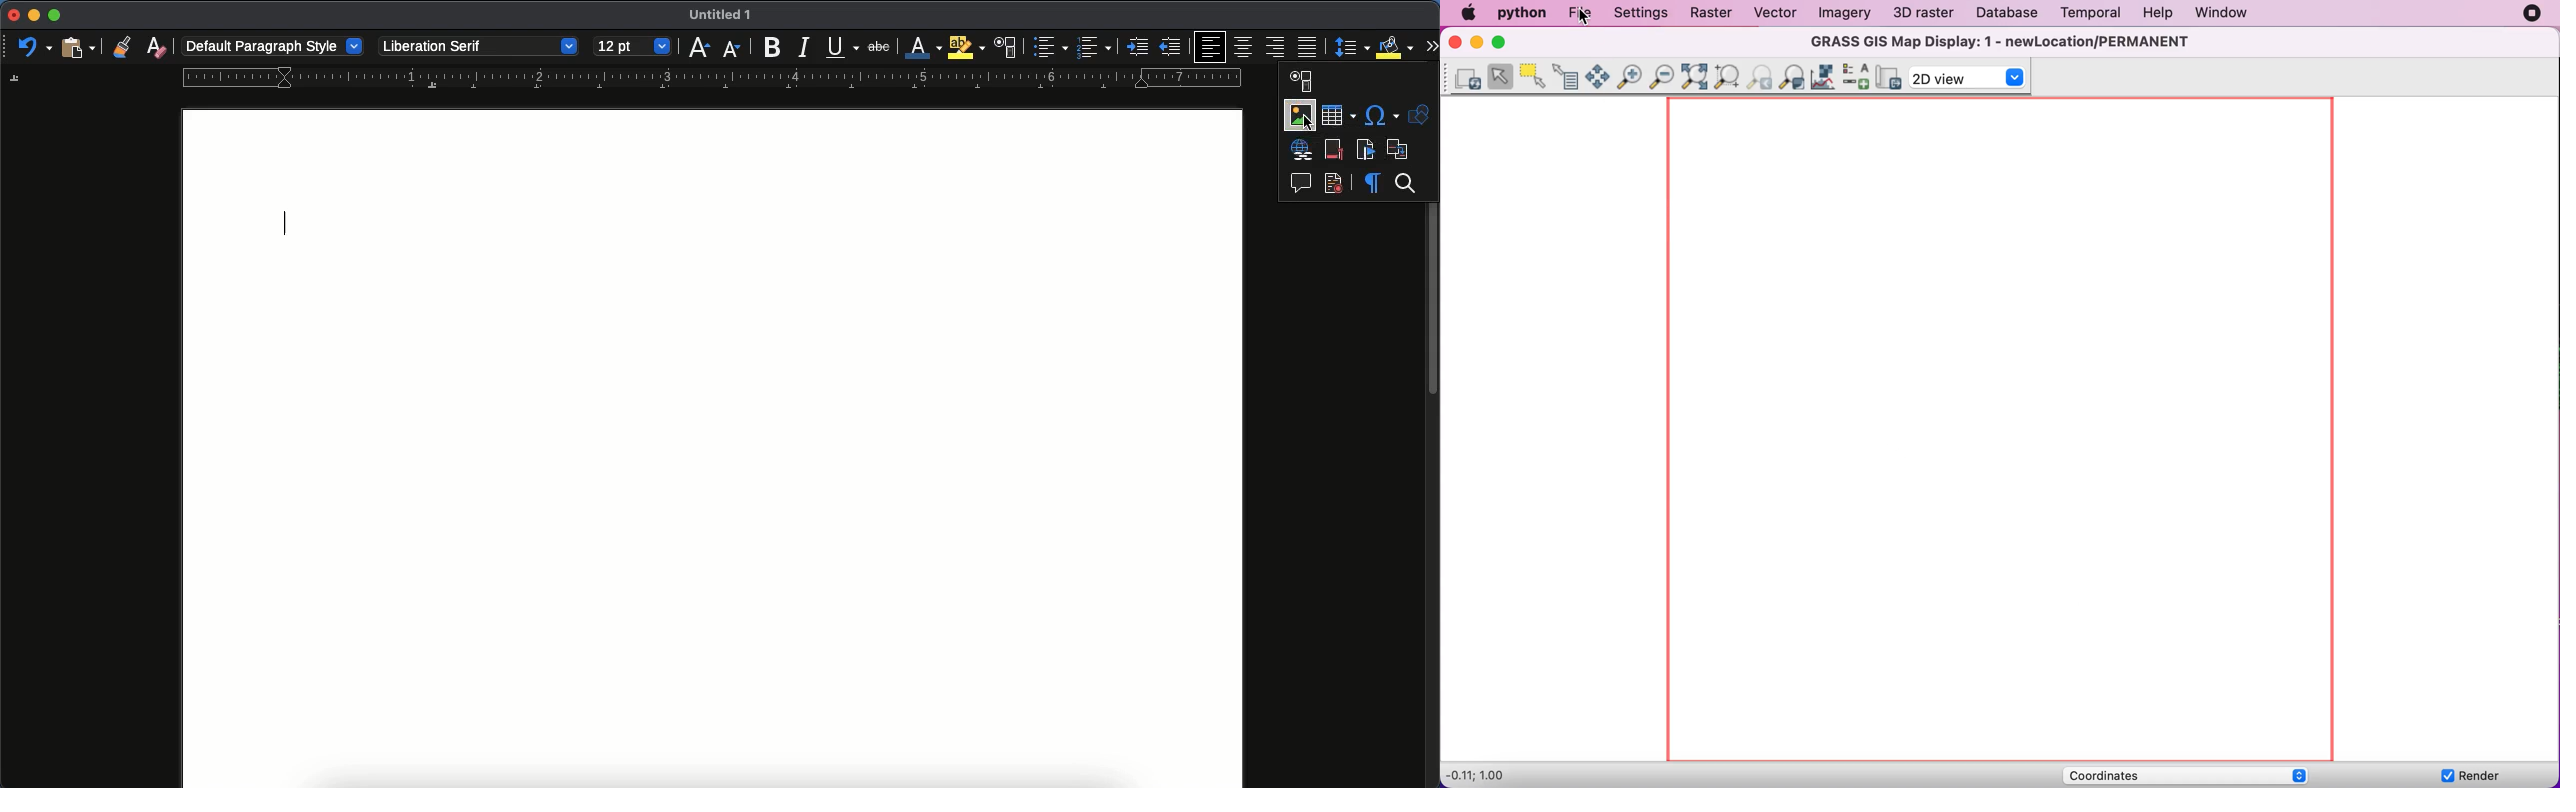 Image resolution: width=2576 pixels, height=812 pixels. What do you see at coordinates (1172, 47) in the screenshot?
I see `unindent` at bounding box center [1172, 47].